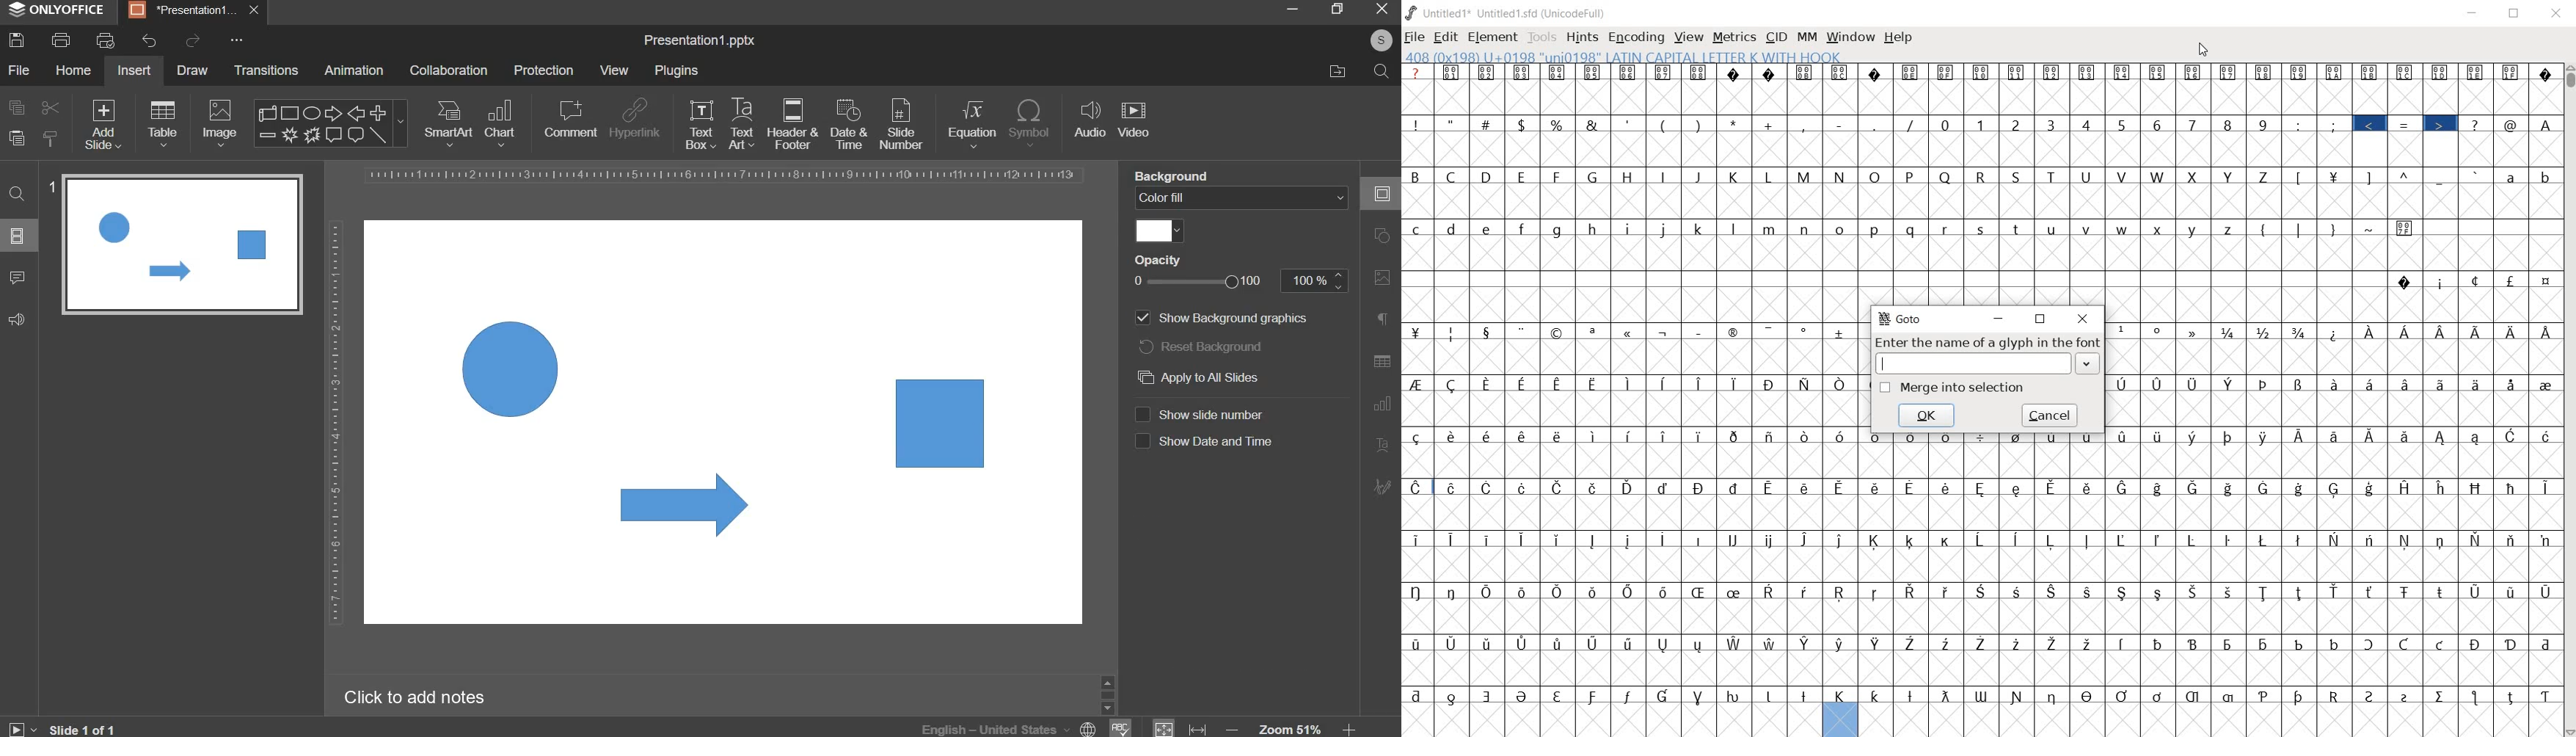 The height and width of the screenshot is (756, 2576). I want to click on cid, so click(1776, 38).